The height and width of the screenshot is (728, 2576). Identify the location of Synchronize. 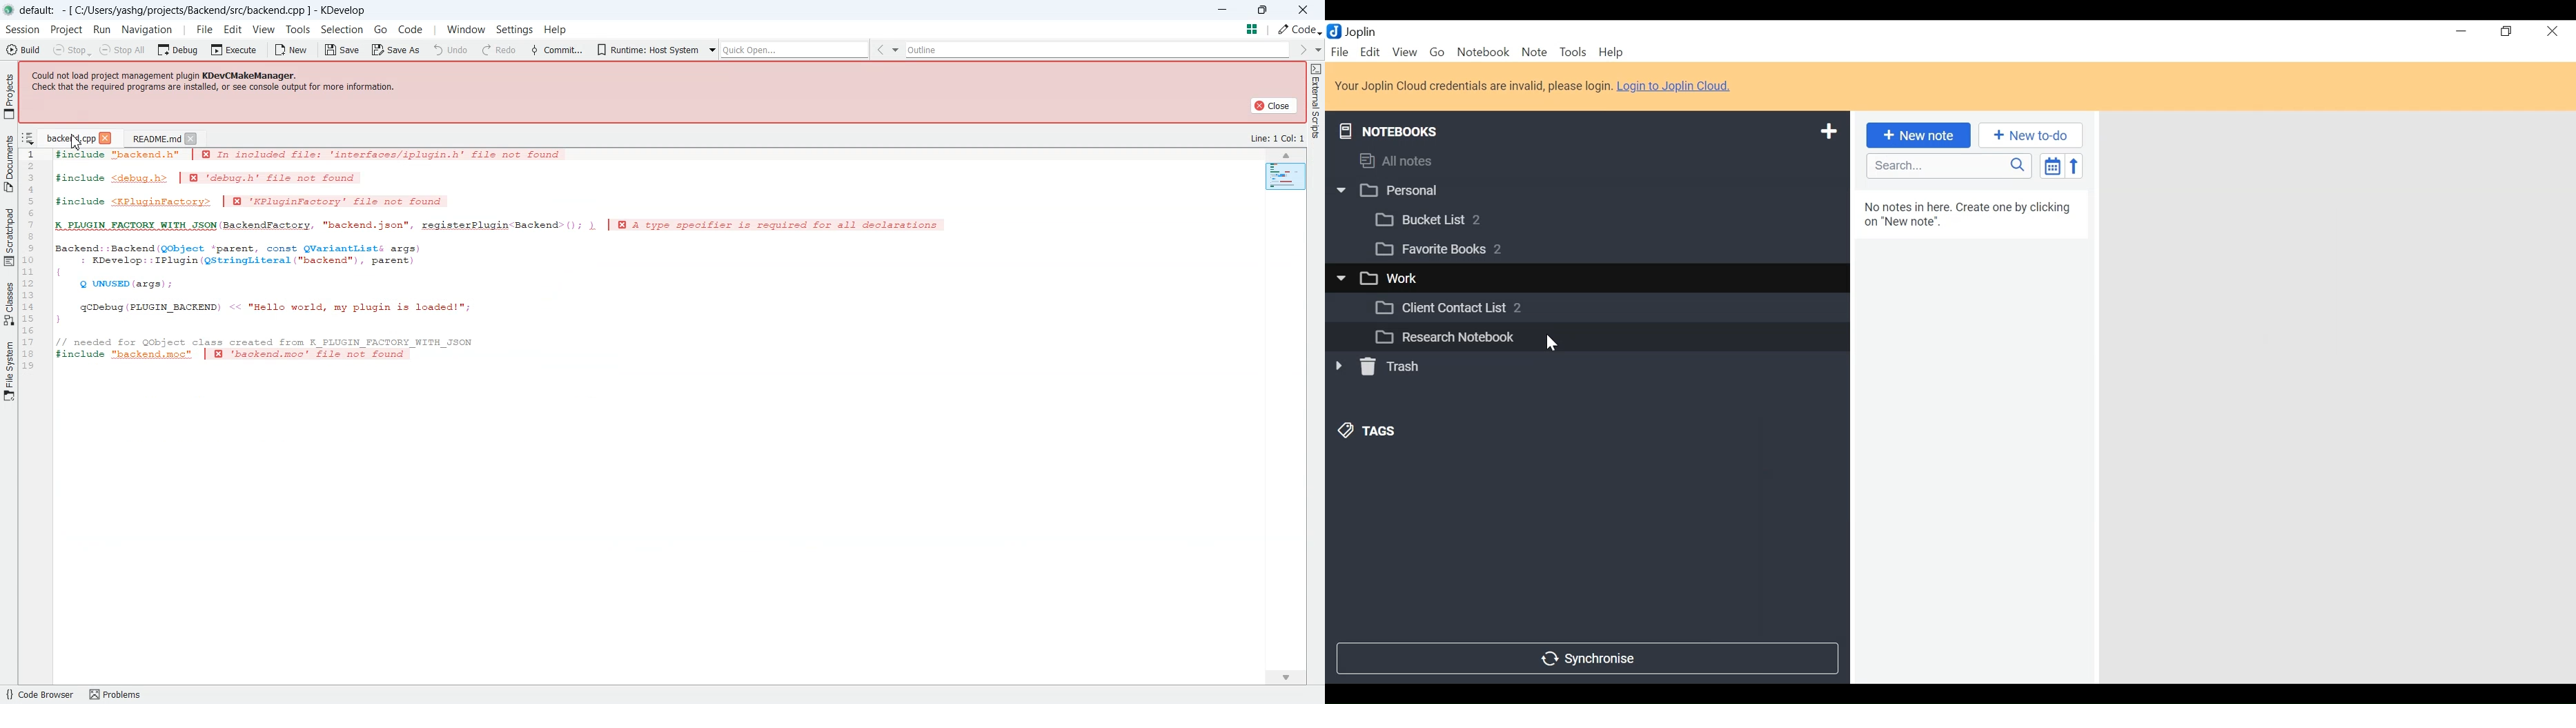
(1586, 657).